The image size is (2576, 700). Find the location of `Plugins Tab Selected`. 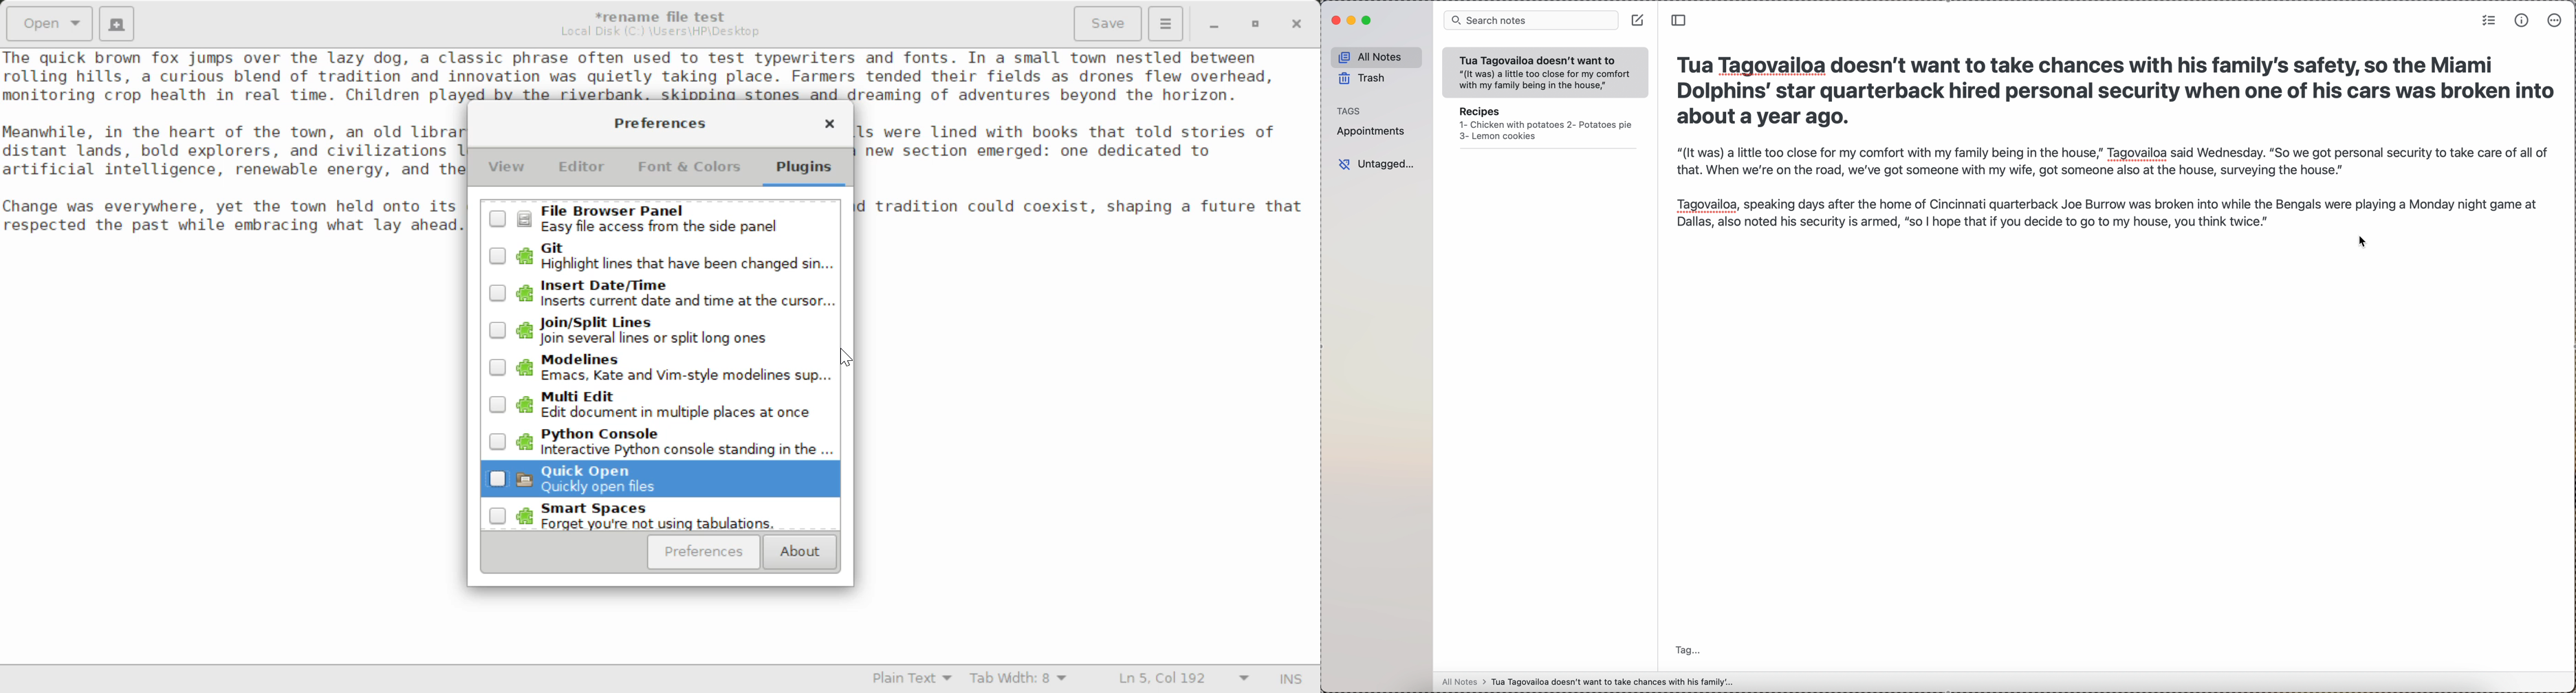

Plugins Tab Selected is located at coordinates (807, 172).